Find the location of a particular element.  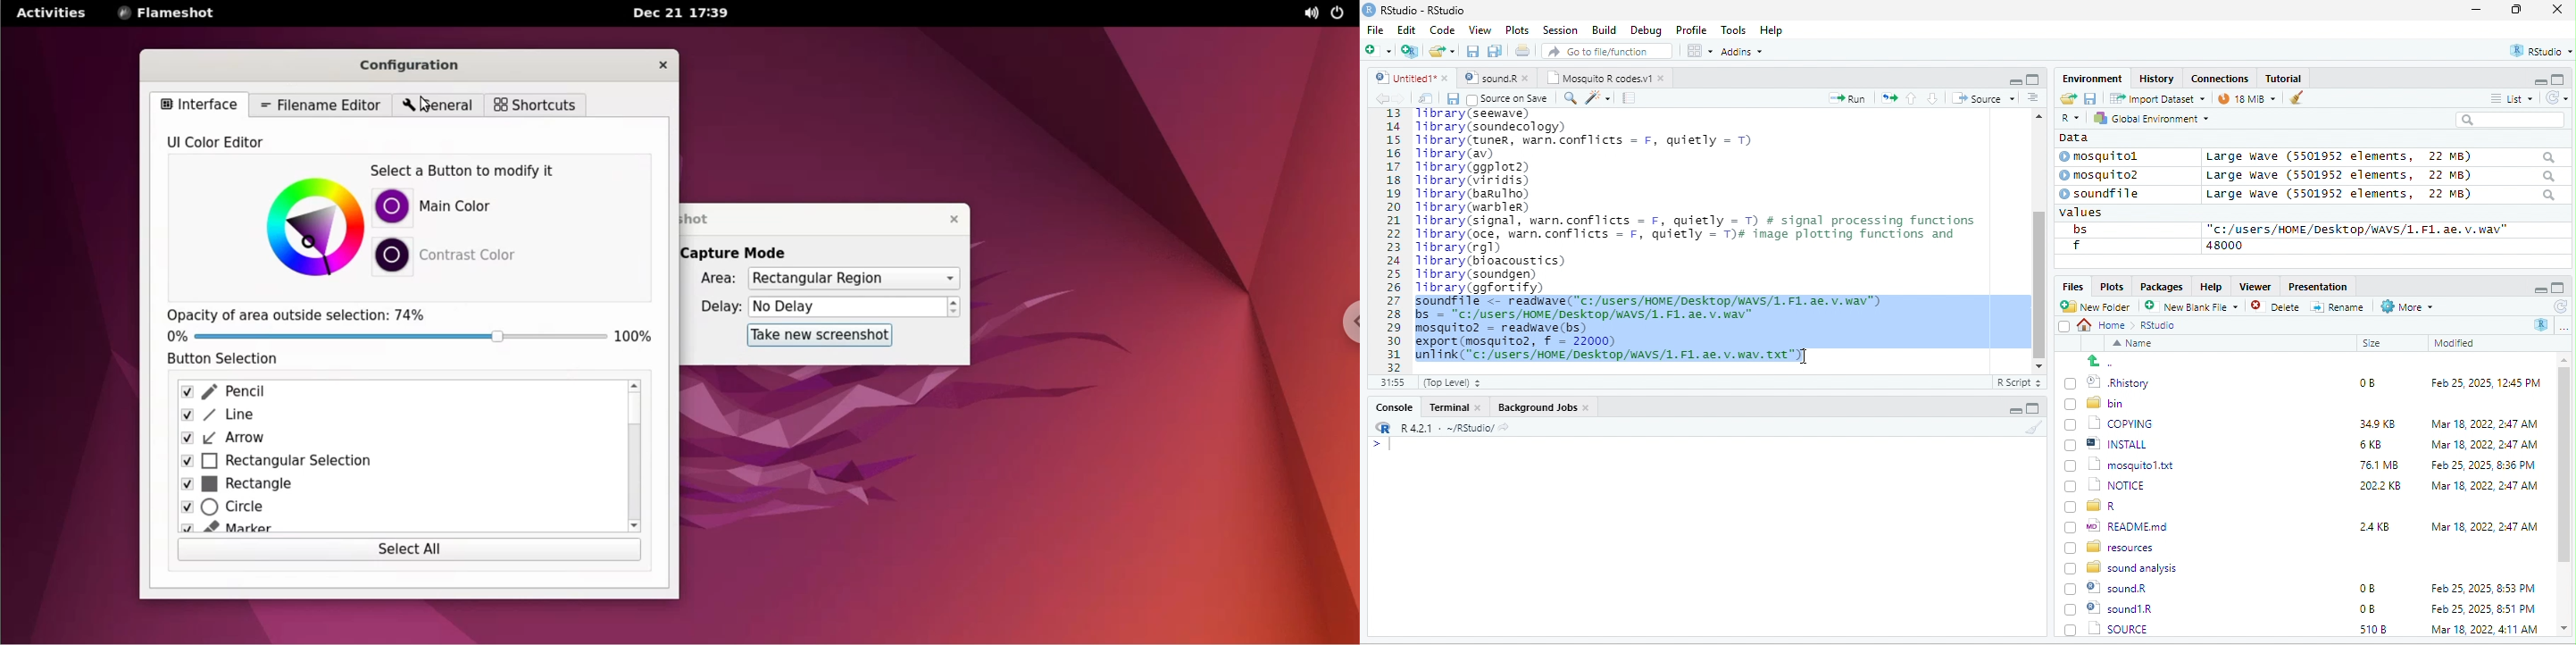

349K8 is located at coordinates (2378, 424).